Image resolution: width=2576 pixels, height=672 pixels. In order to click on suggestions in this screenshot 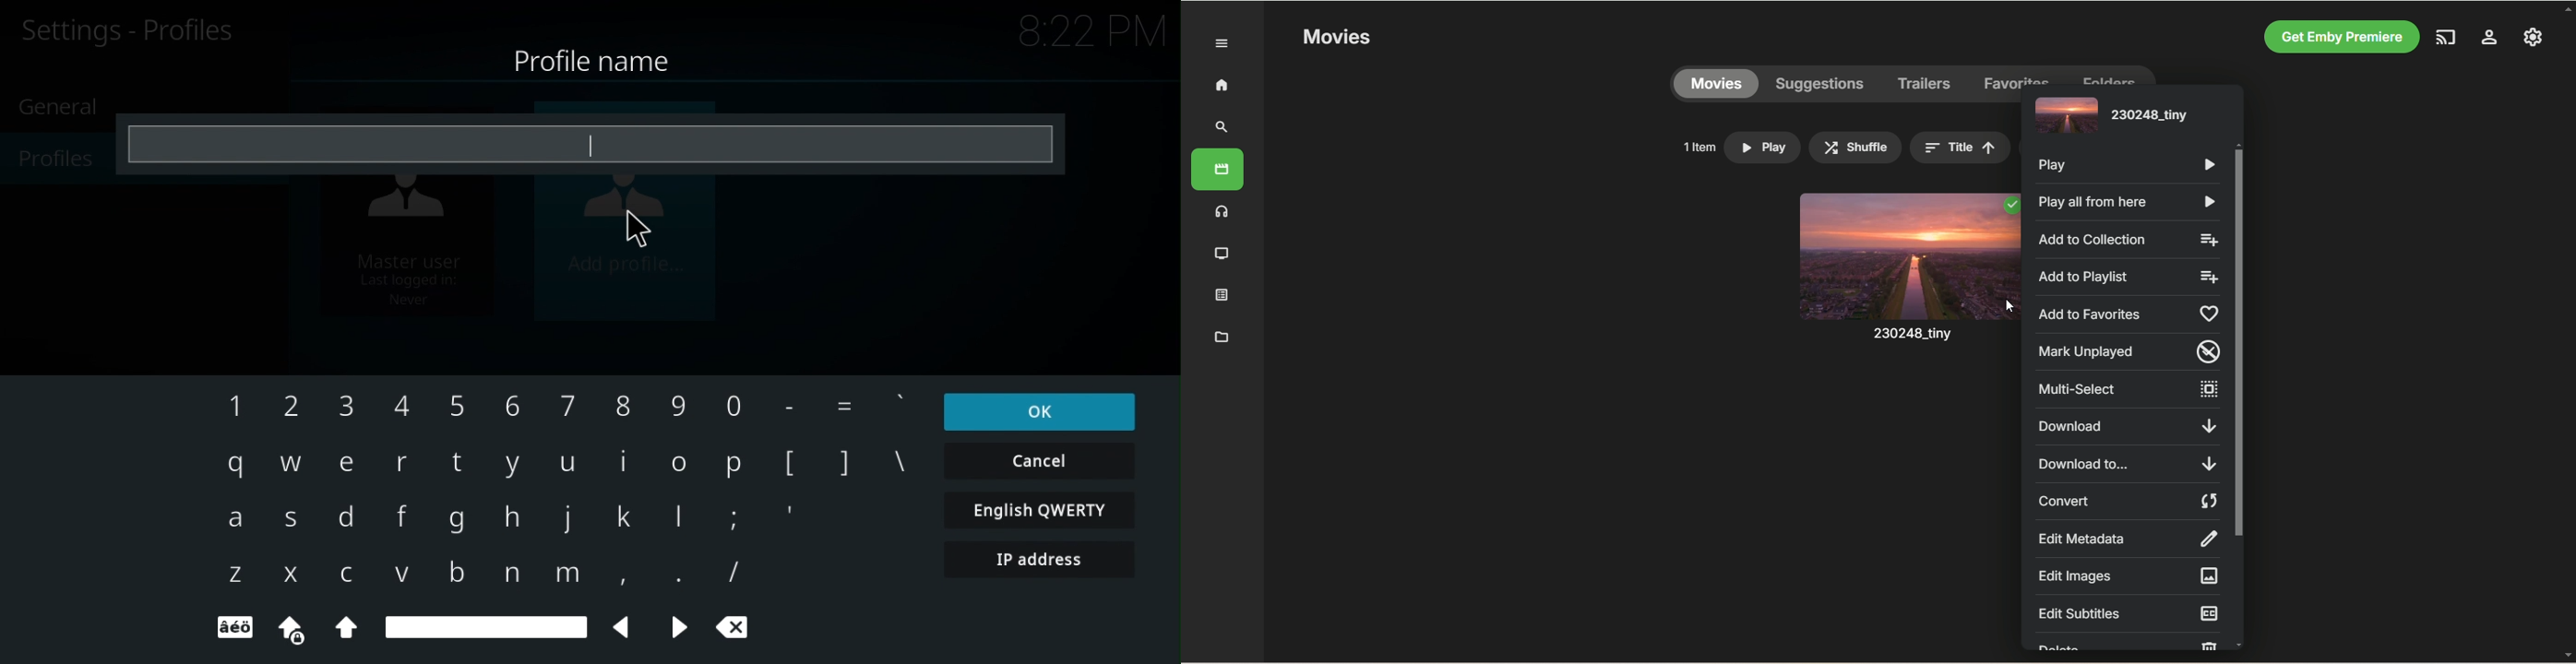, I will do `click(1821, 84)`.